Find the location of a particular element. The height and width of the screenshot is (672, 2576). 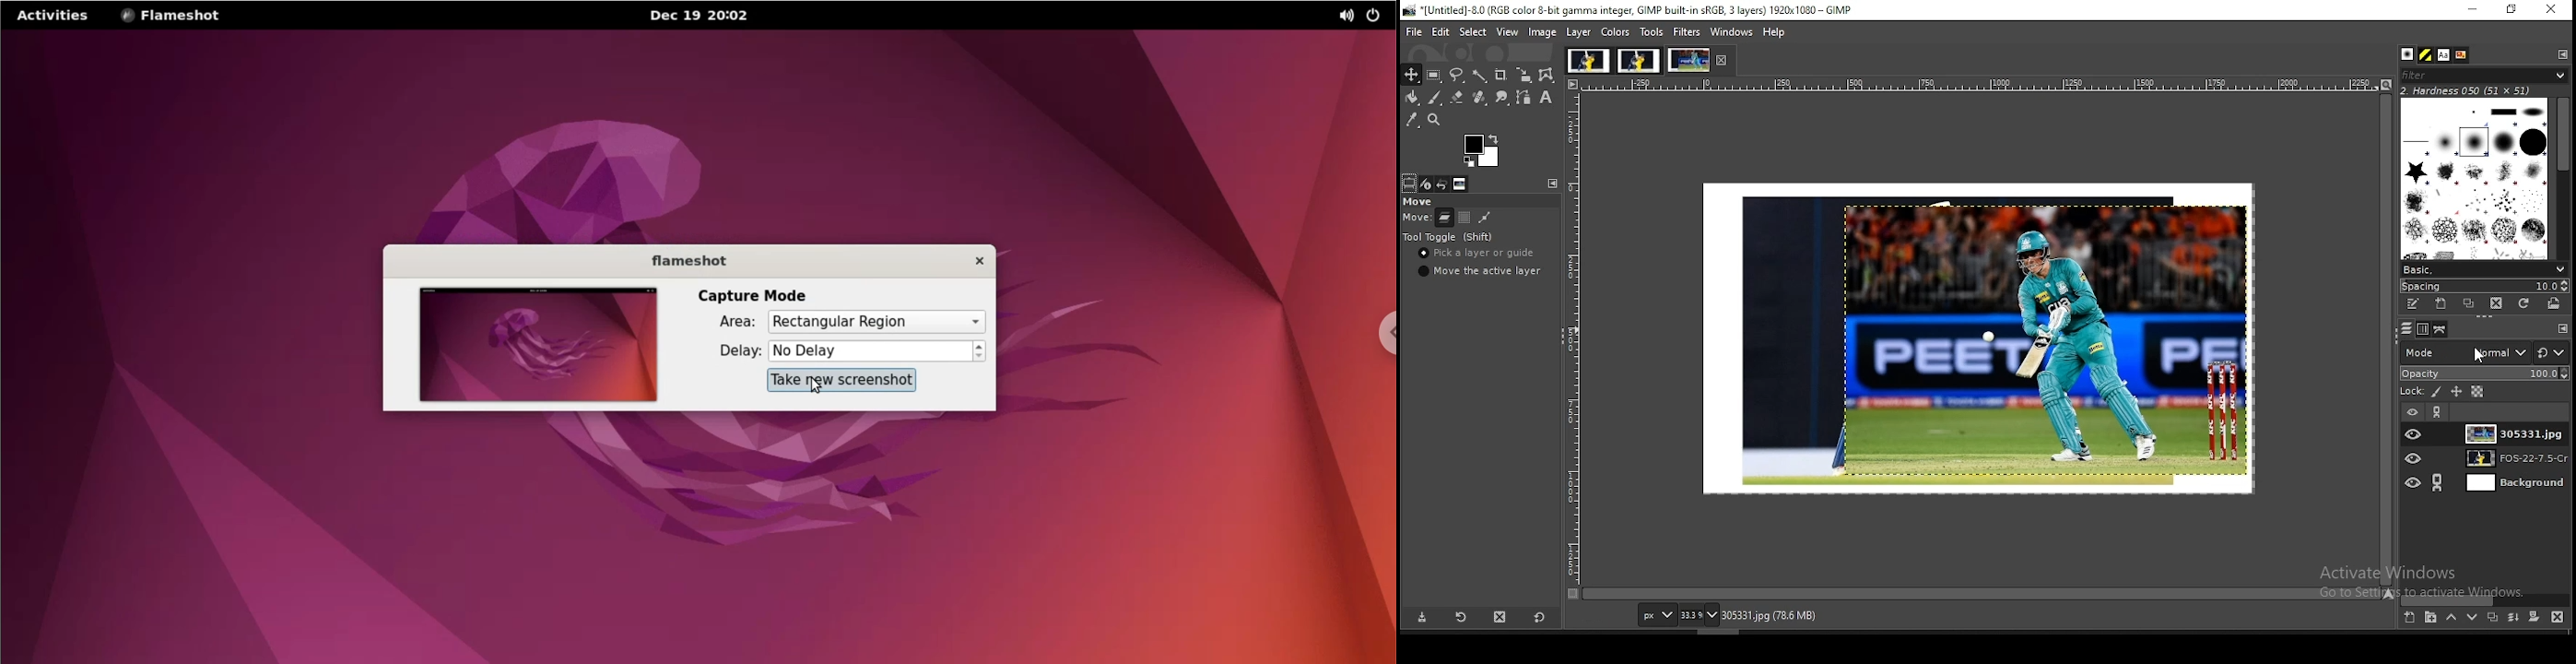

paths tool is located at coordinates (1524, 98).